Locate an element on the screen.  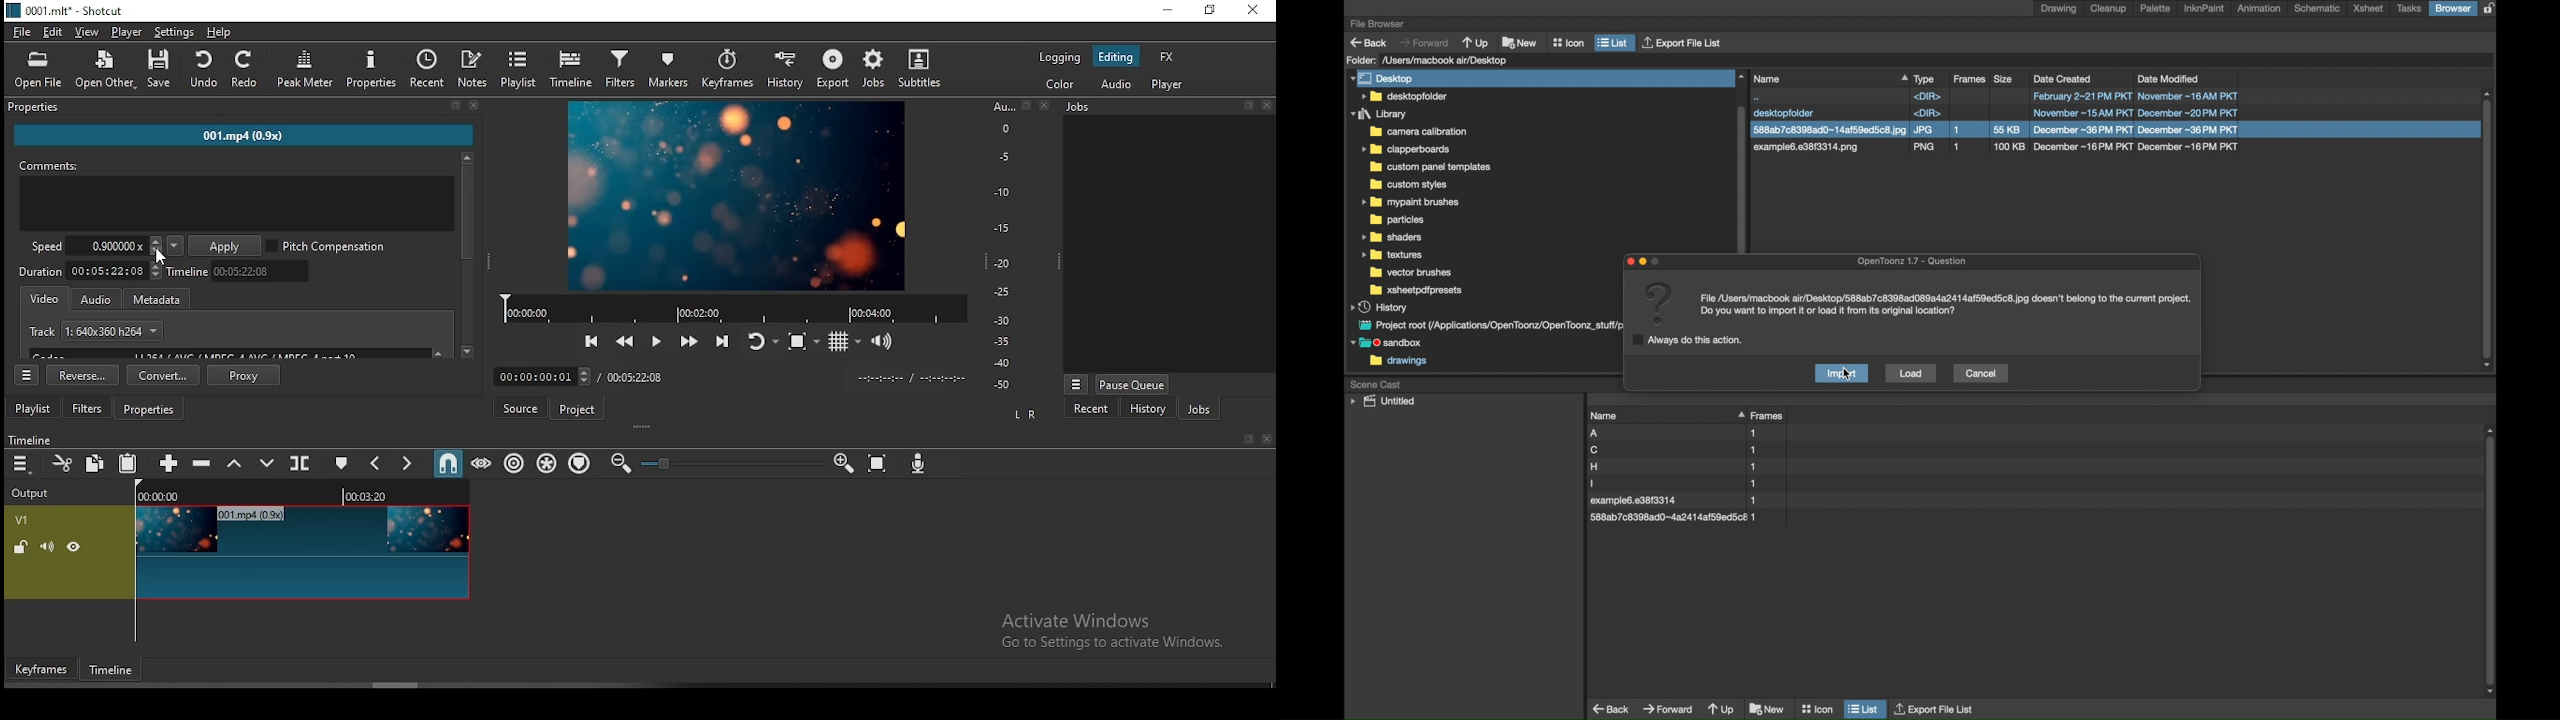
record audio is located at coordinates (918, 462).